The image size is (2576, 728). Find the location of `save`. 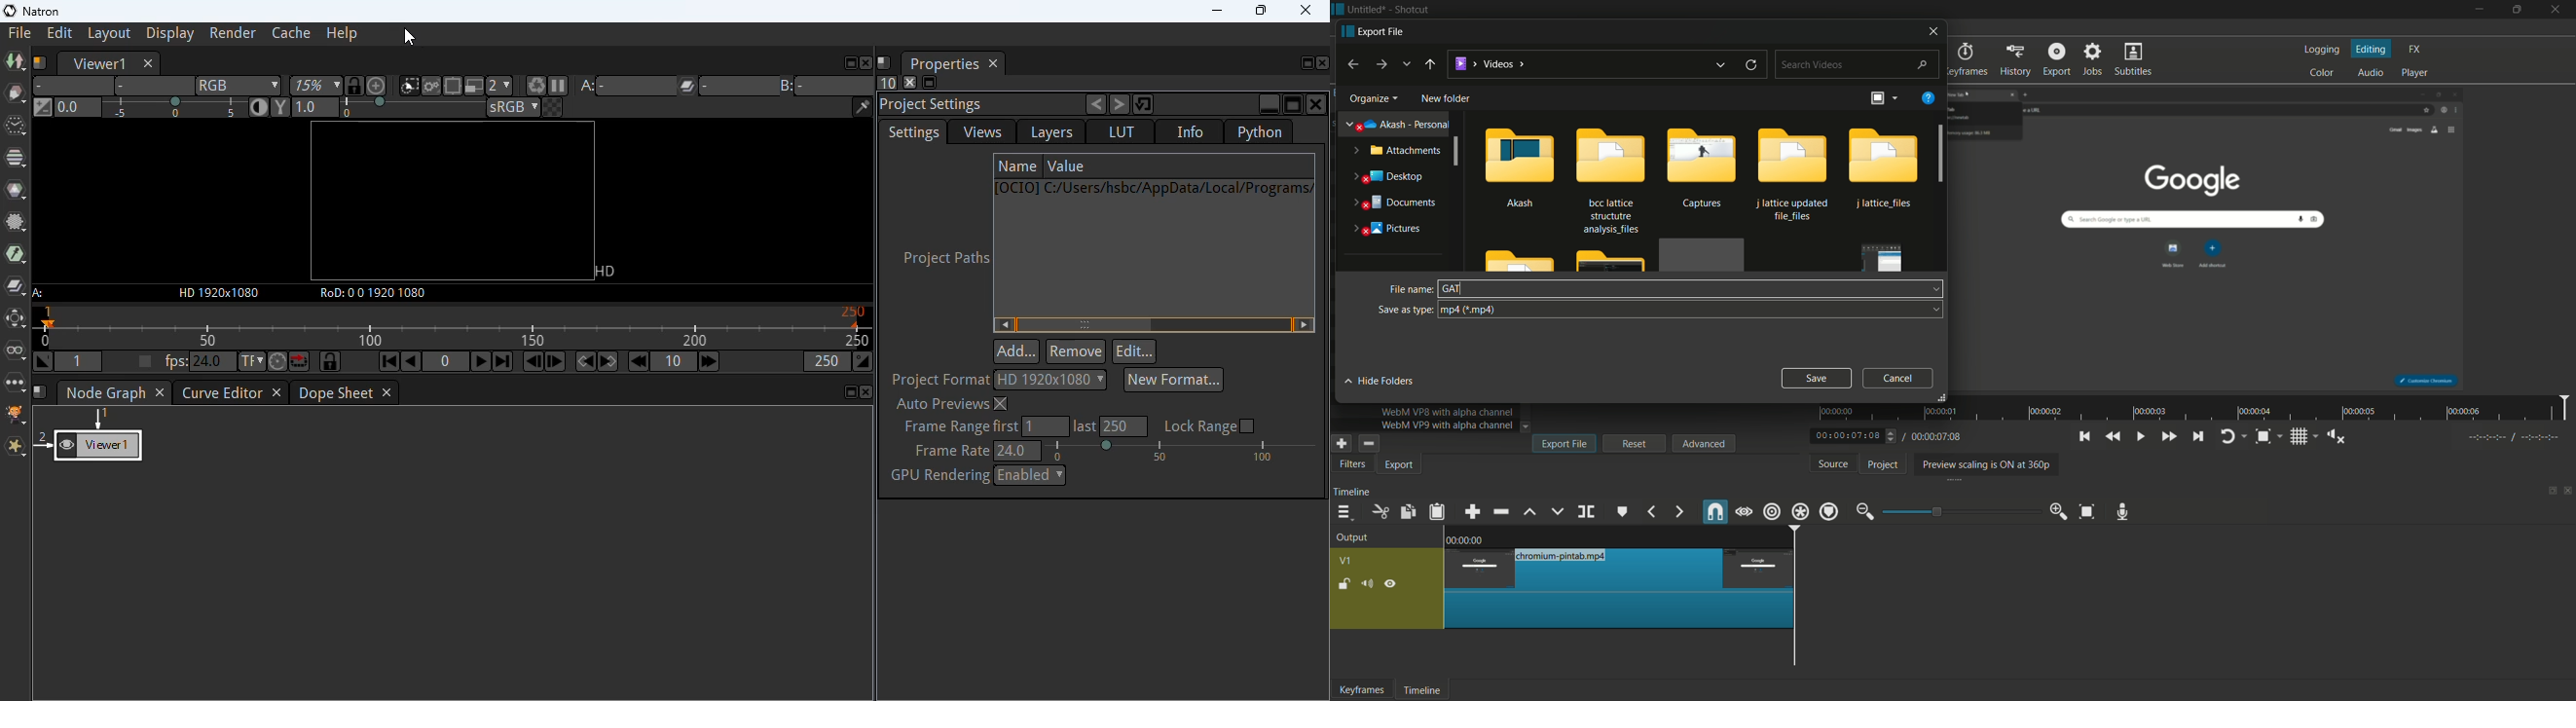

save is located at coordinates (1815, 376).